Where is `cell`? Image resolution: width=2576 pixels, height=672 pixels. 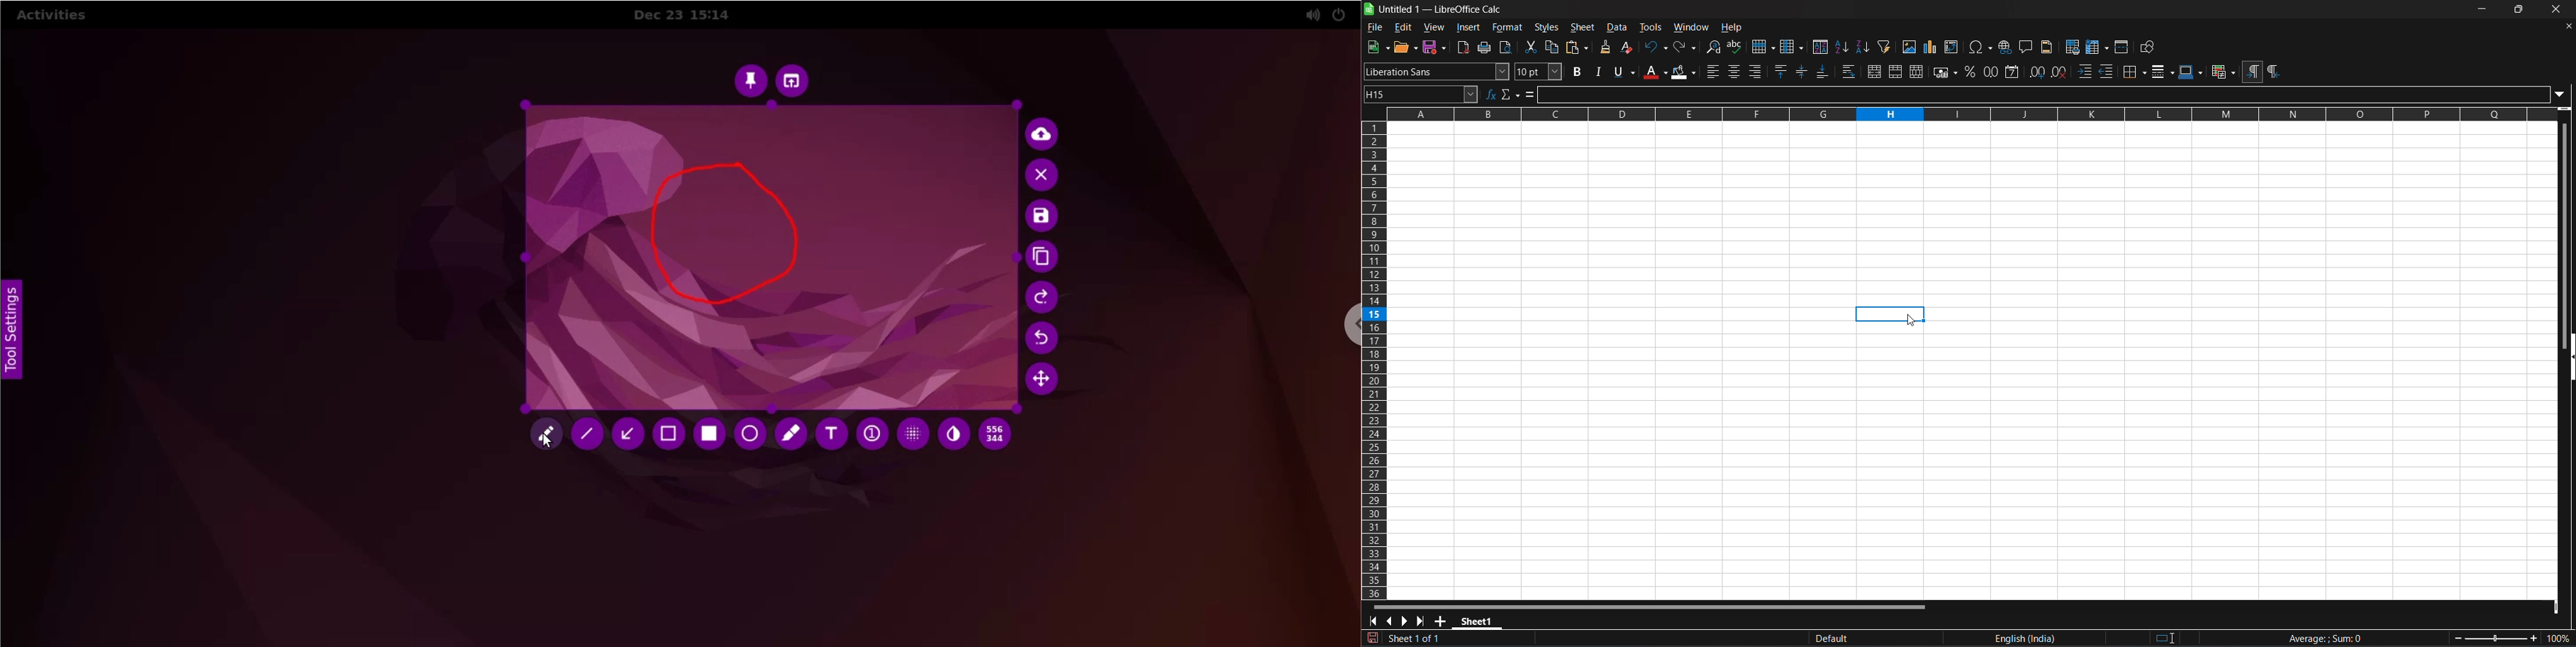 cell is located at coordinates (1890, 314).